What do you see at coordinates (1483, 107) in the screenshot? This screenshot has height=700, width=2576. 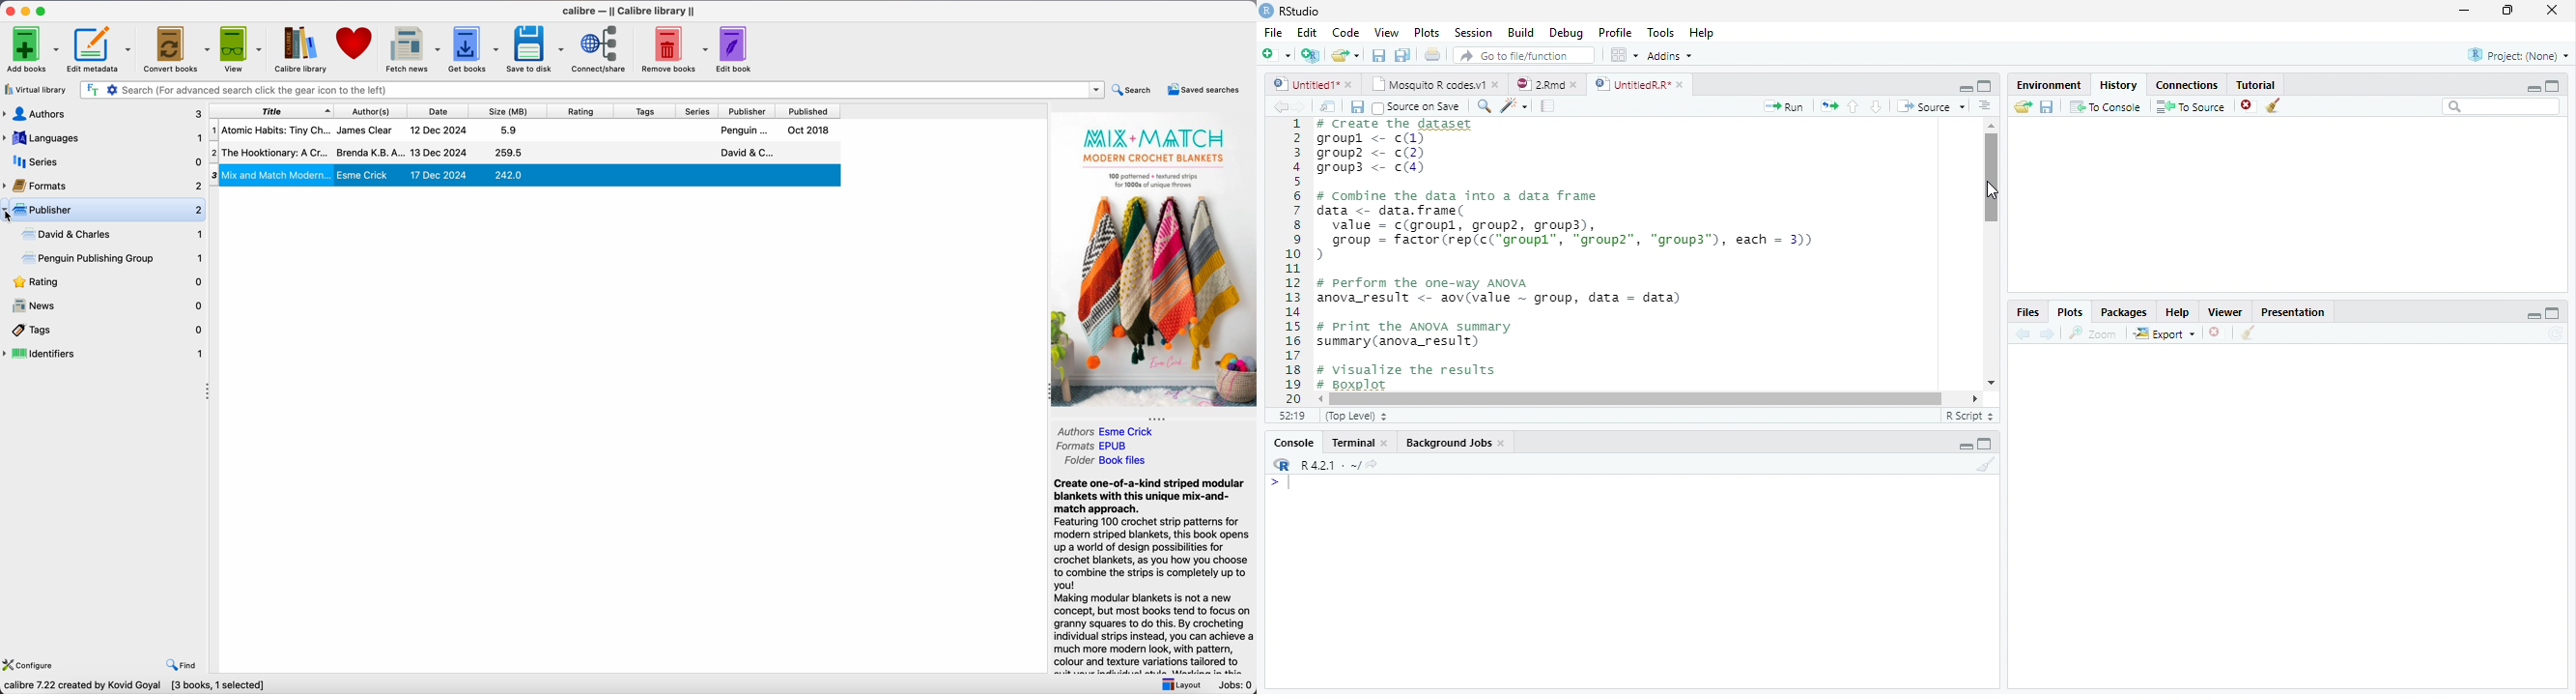 I see `Zoom In` at bounding box center [1483, 107].